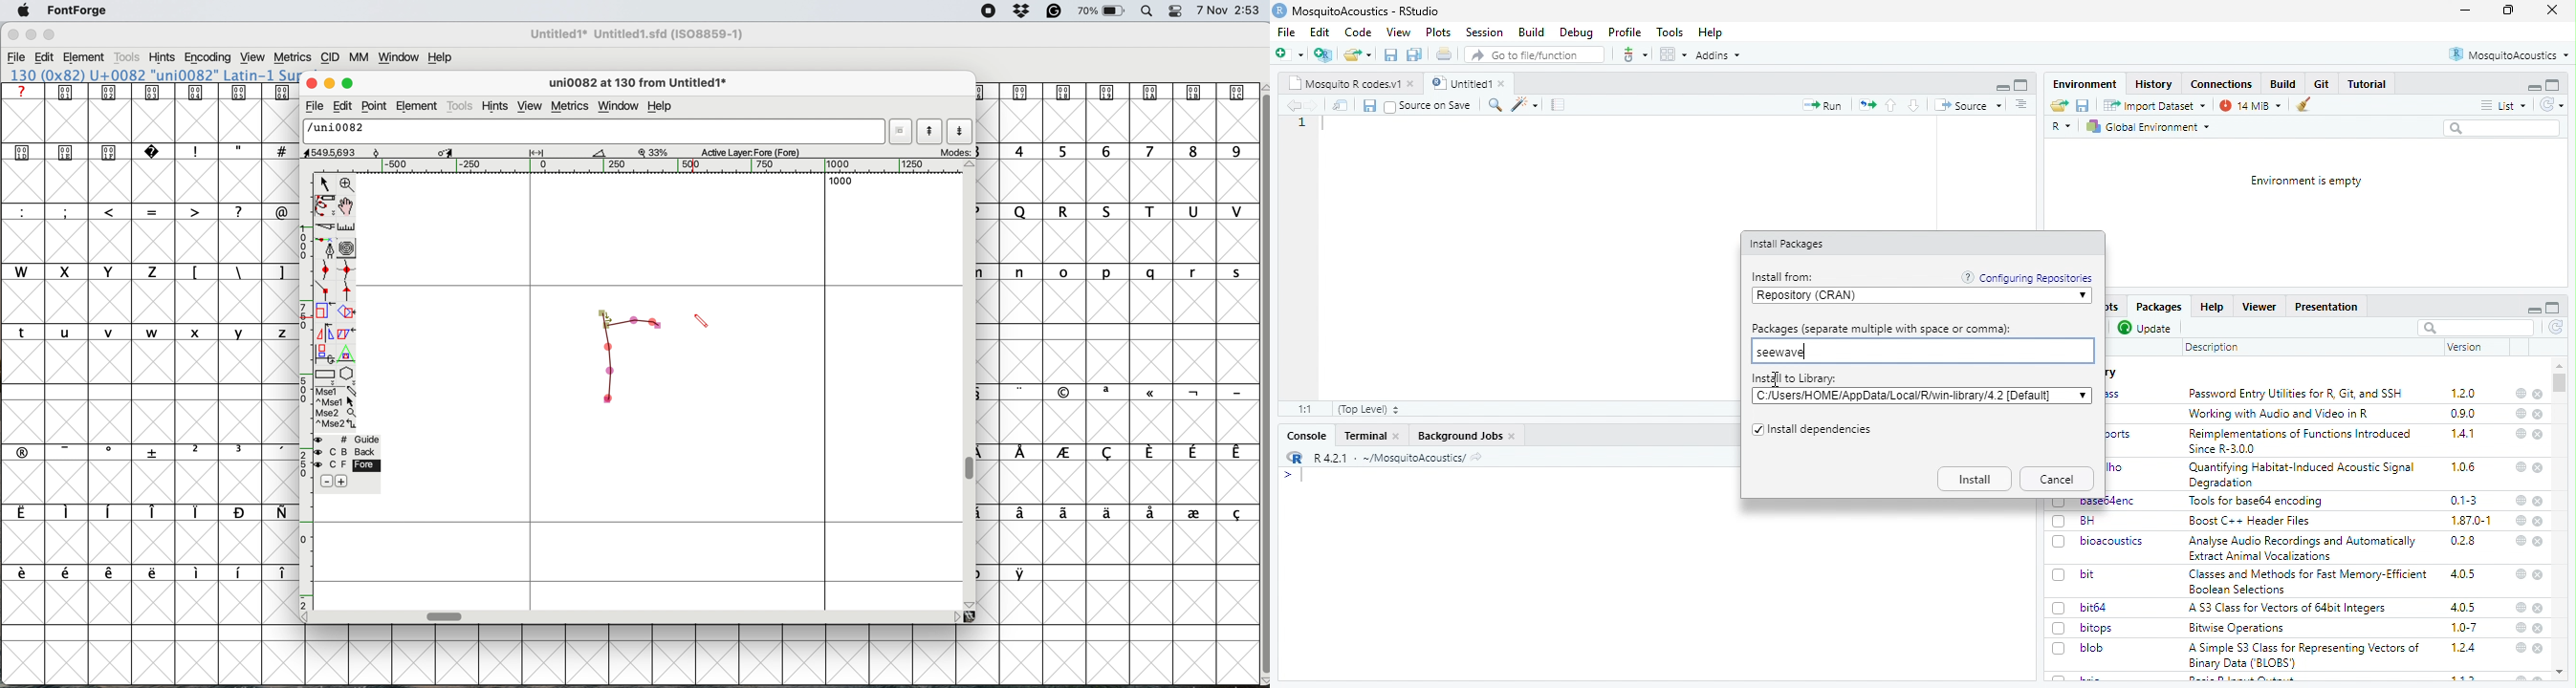 This screenshot has height=700, width=2576. Describe the element at coordinates (2463, 541) in the screenshot. I see `028` at that location.